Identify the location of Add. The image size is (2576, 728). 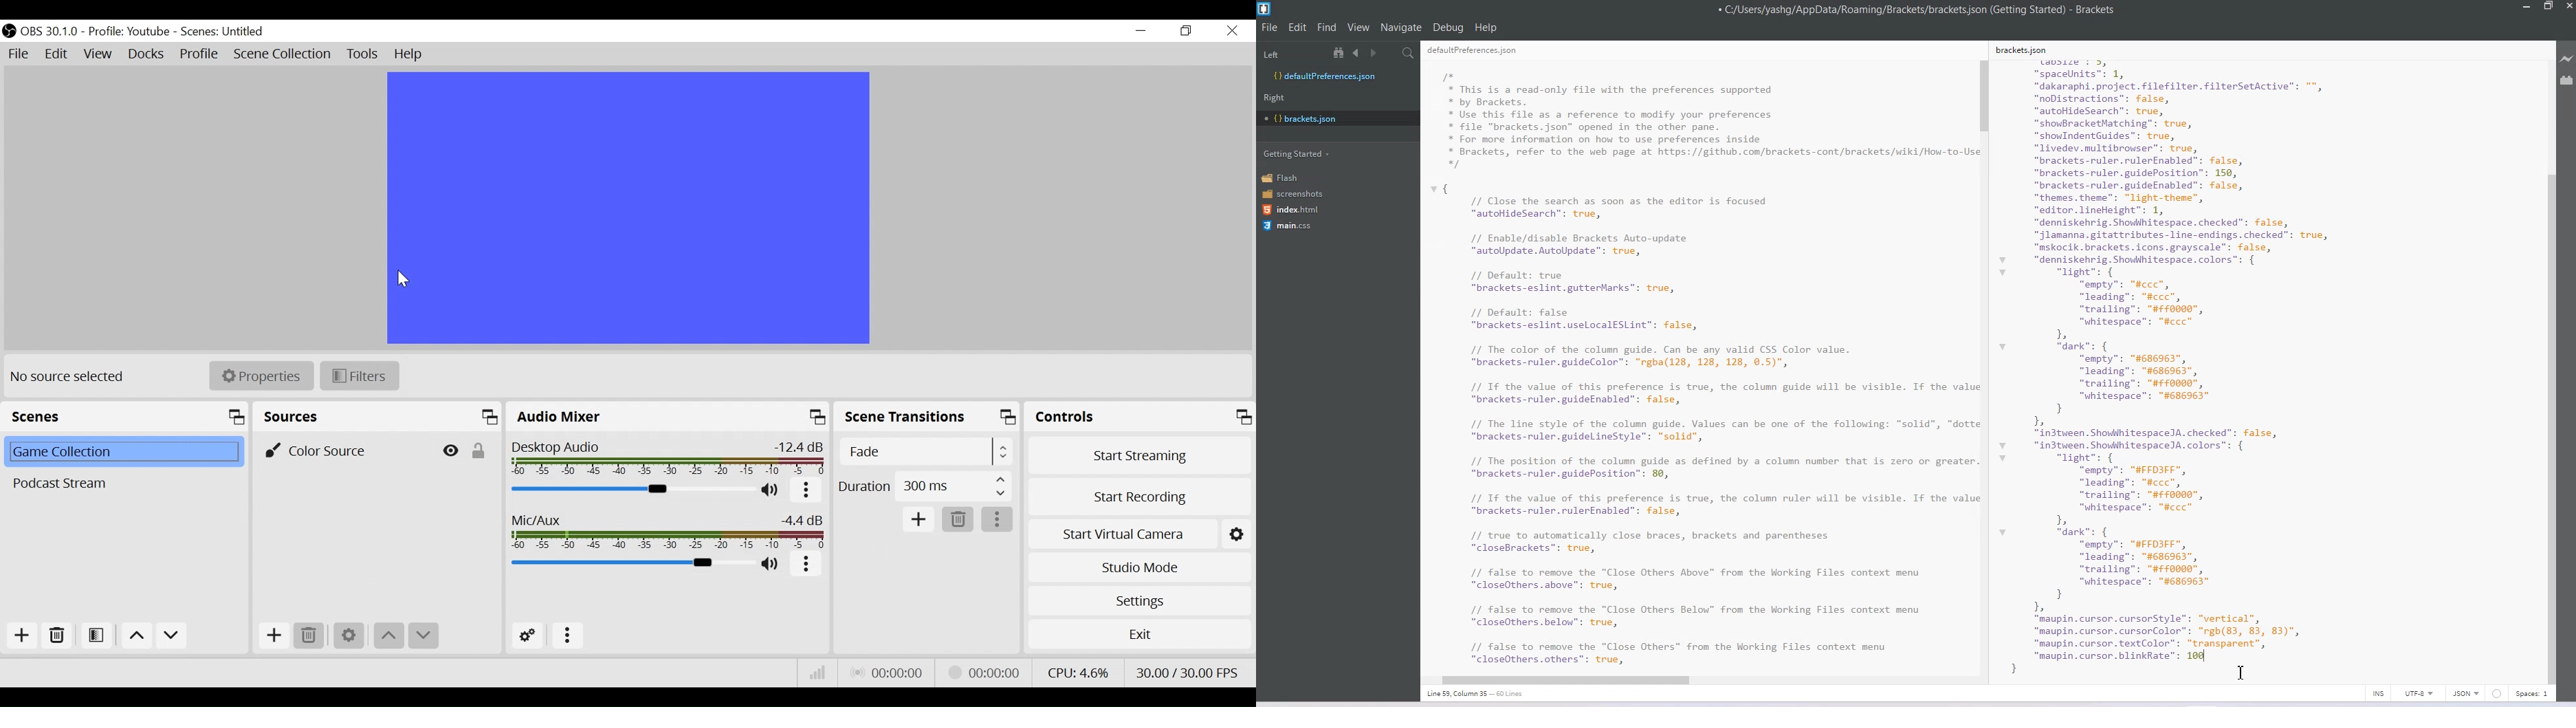
(22, 636).